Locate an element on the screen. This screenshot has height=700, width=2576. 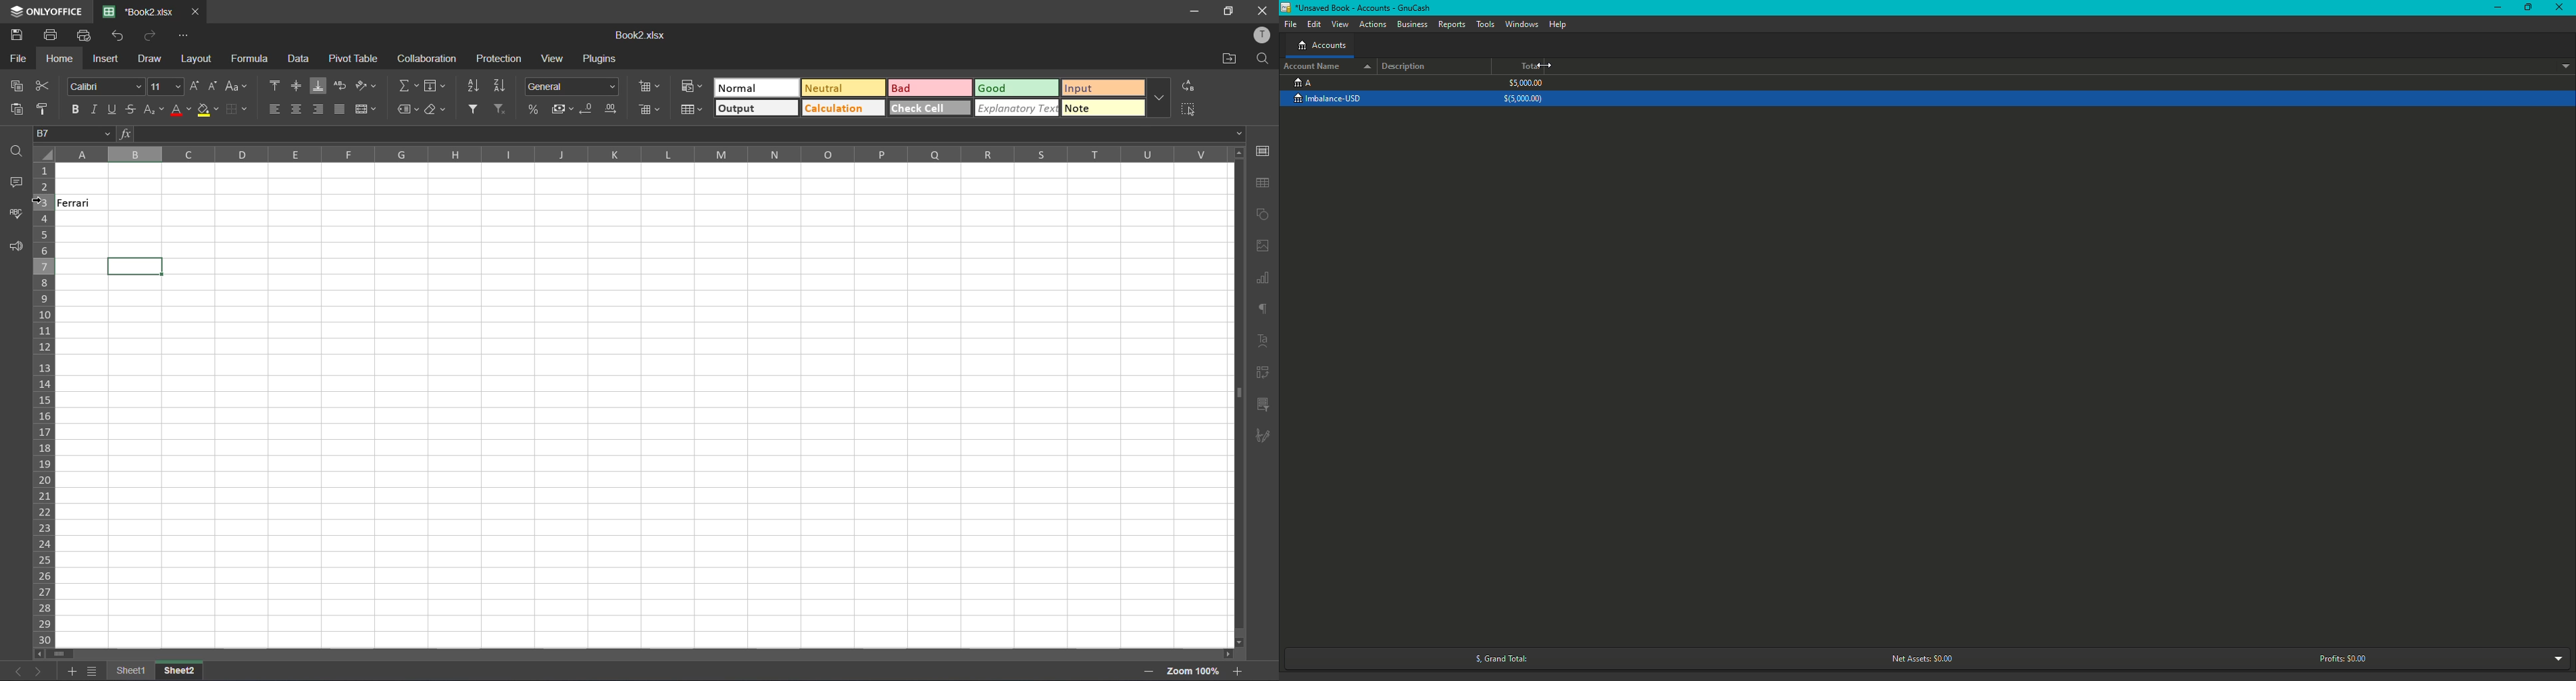
number format is located at coordinates (571, 85).